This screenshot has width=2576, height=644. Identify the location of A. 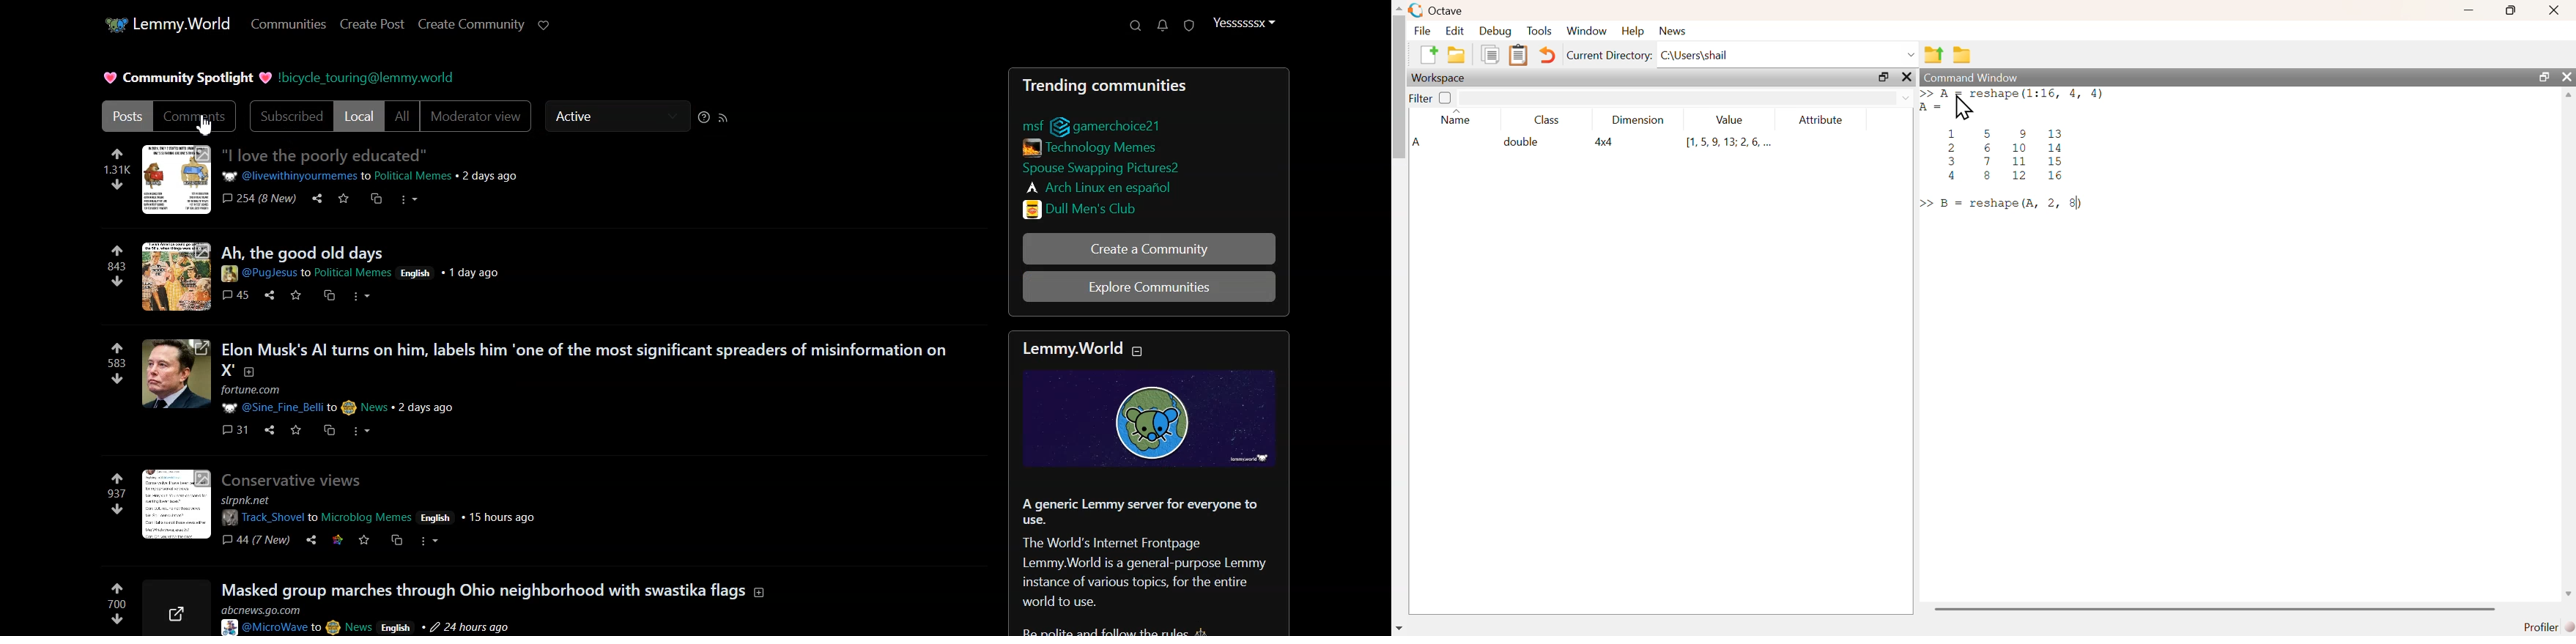
(1418, 141).